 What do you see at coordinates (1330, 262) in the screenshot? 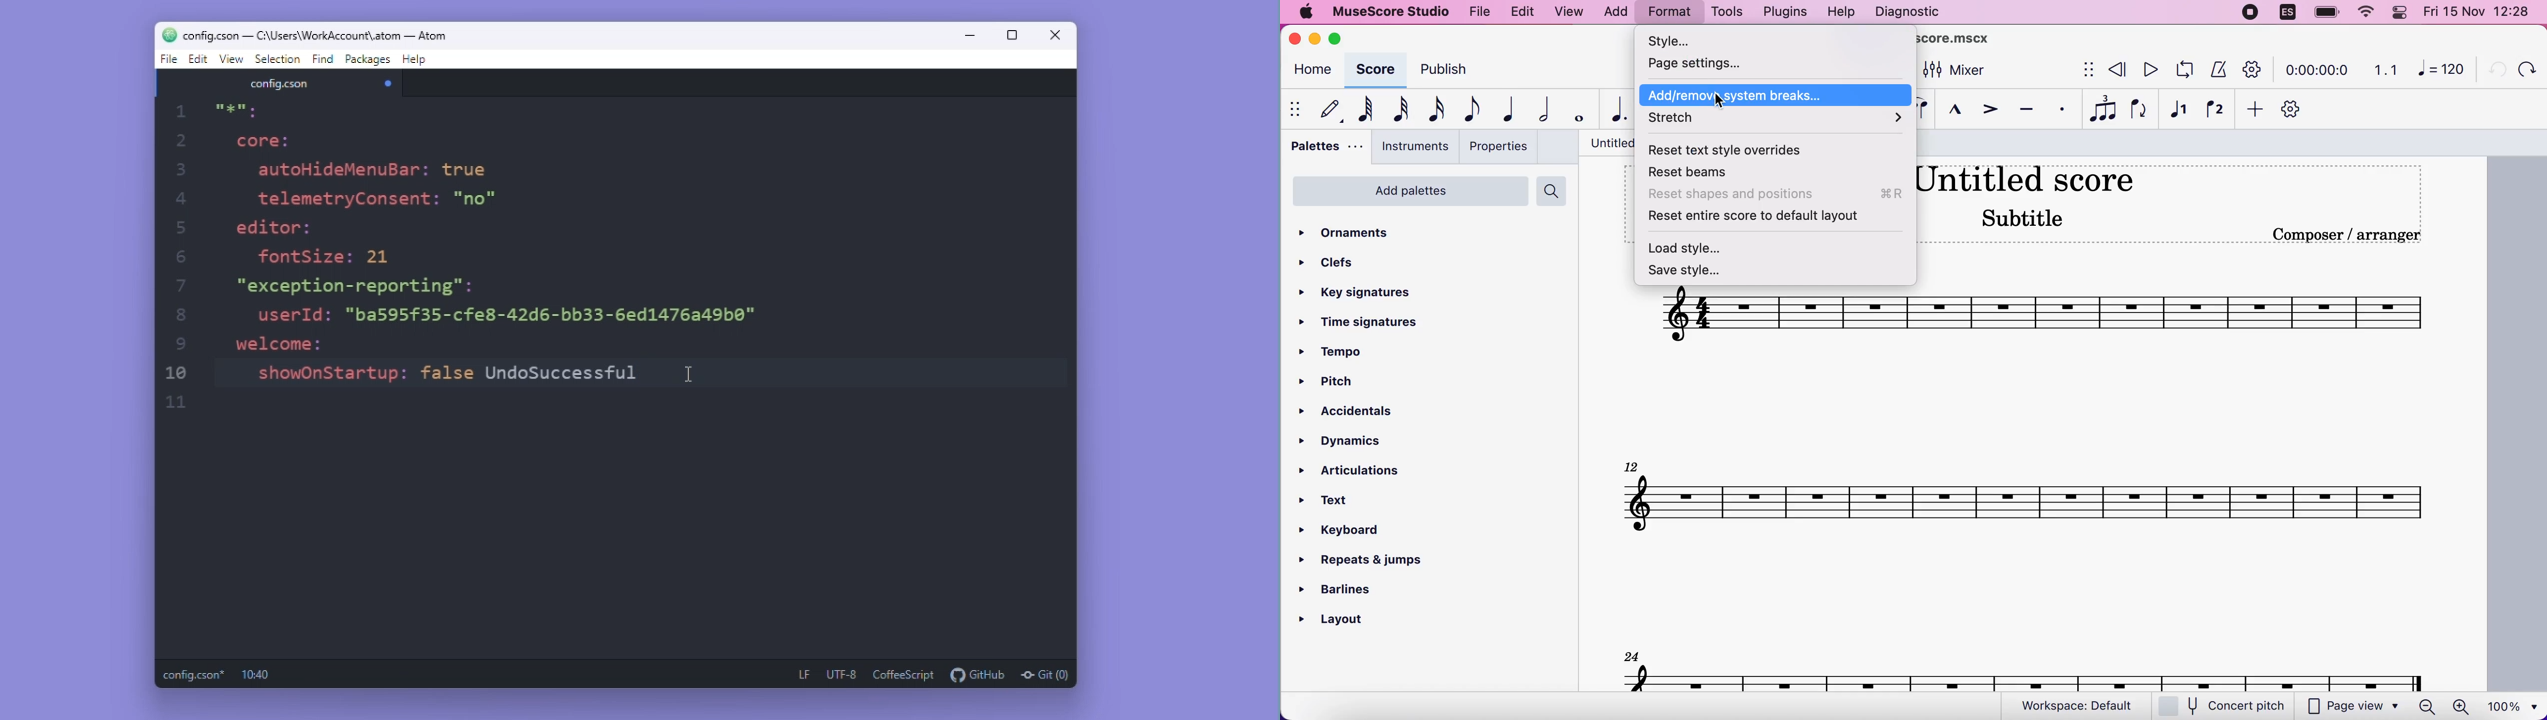
I see `clefs` at bounding box center [1330, 262].